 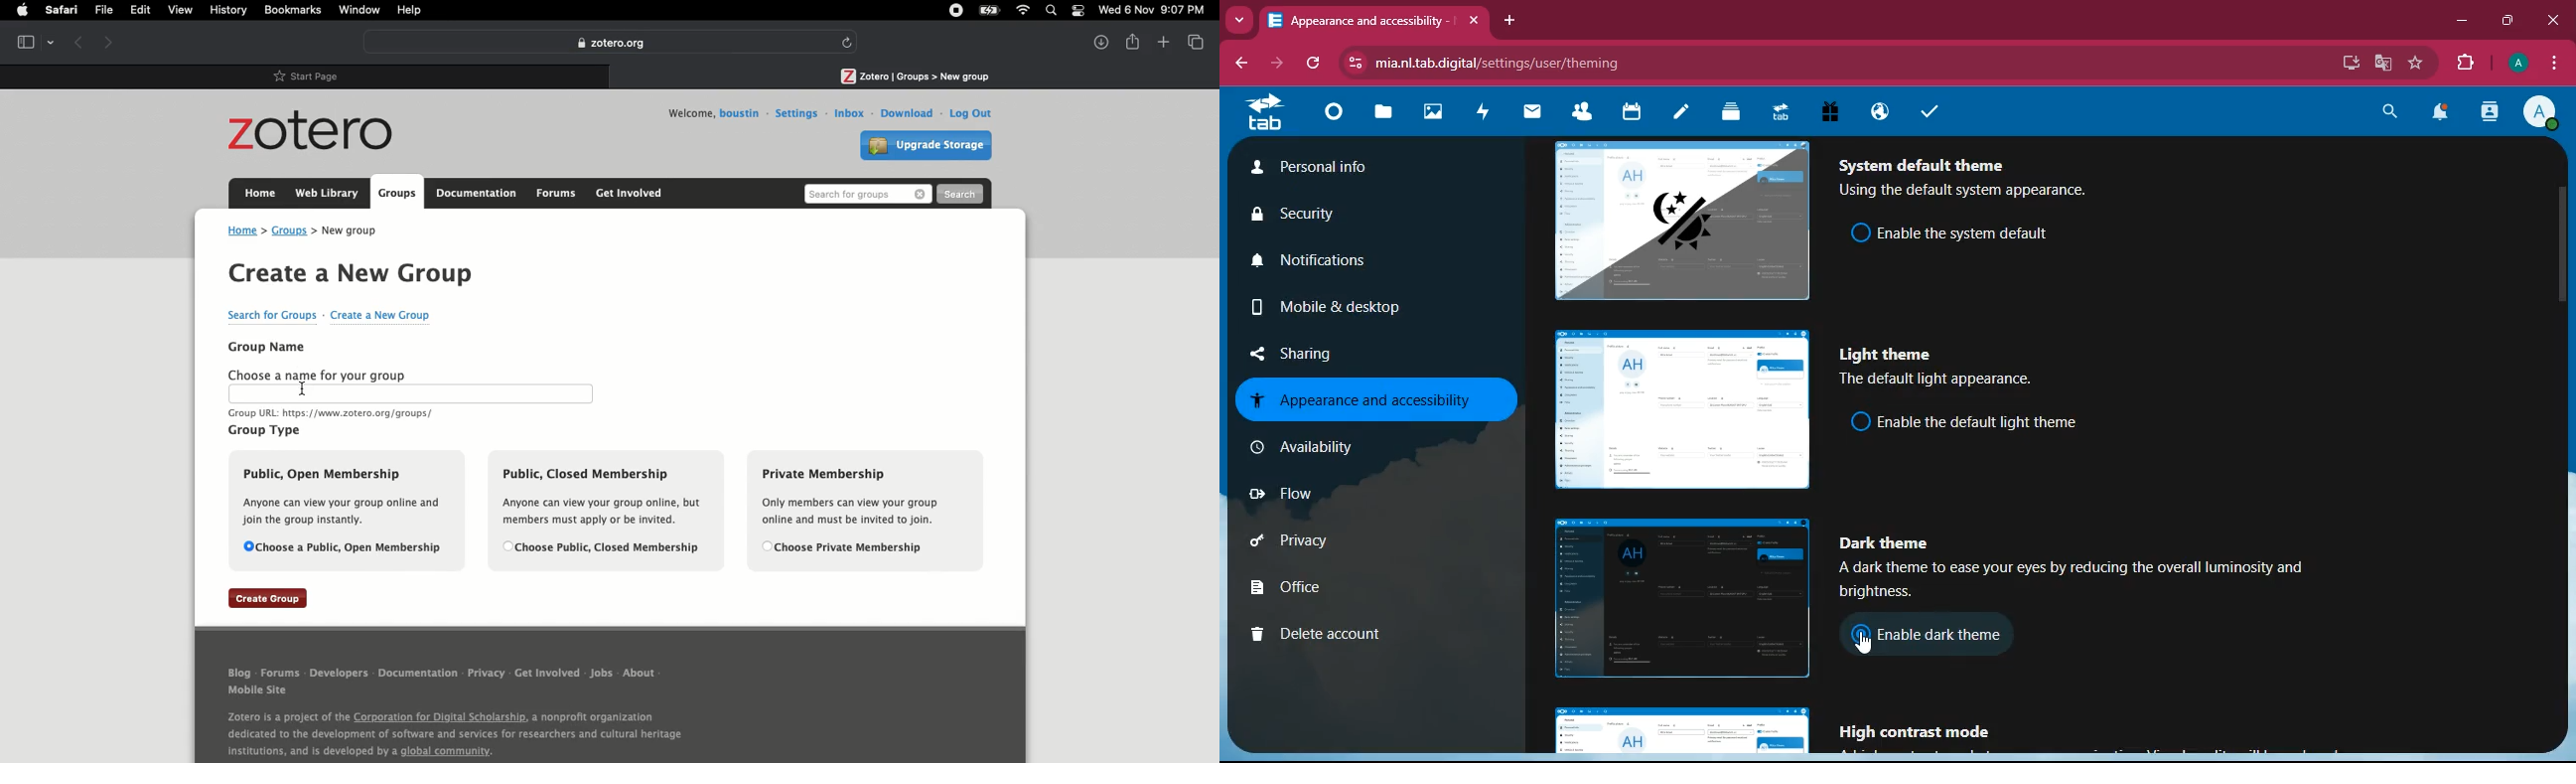 What do you see at coordinates (1505, 63) in the screenshot?
I see `url` at bounding box center [1505, 63].